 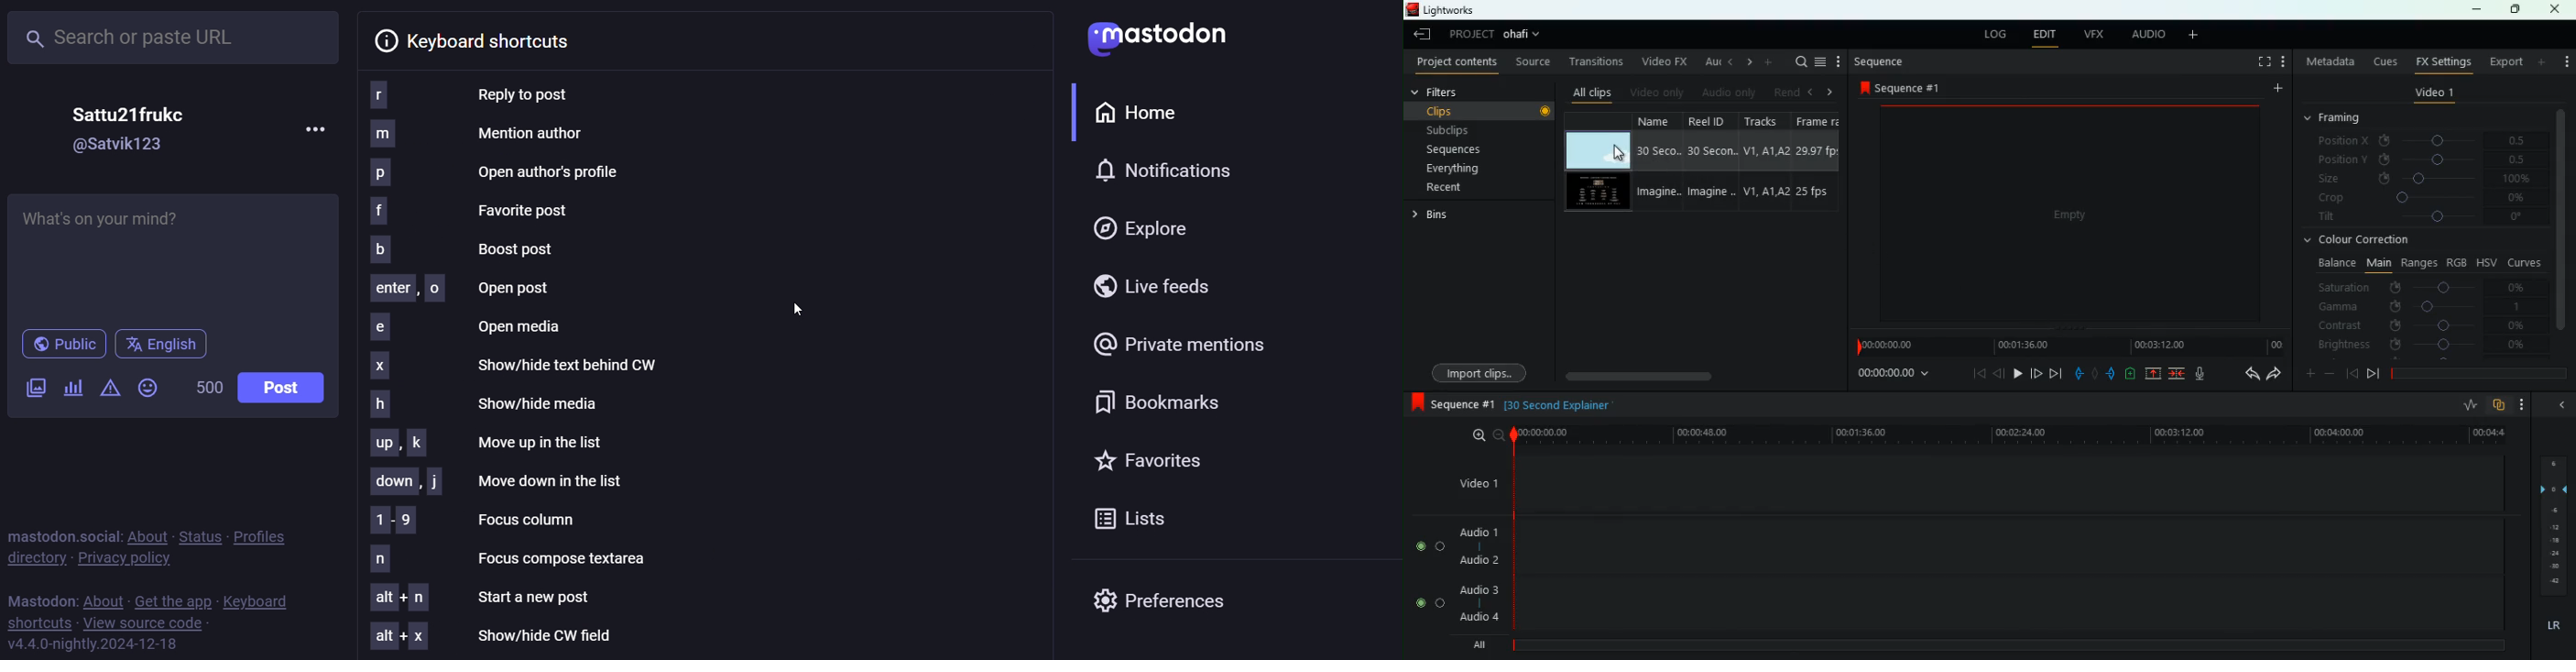 What do you see at coordinates (120, 142) in the screenshot?
I see `@Satvik123` at bounding box center [120, 142].